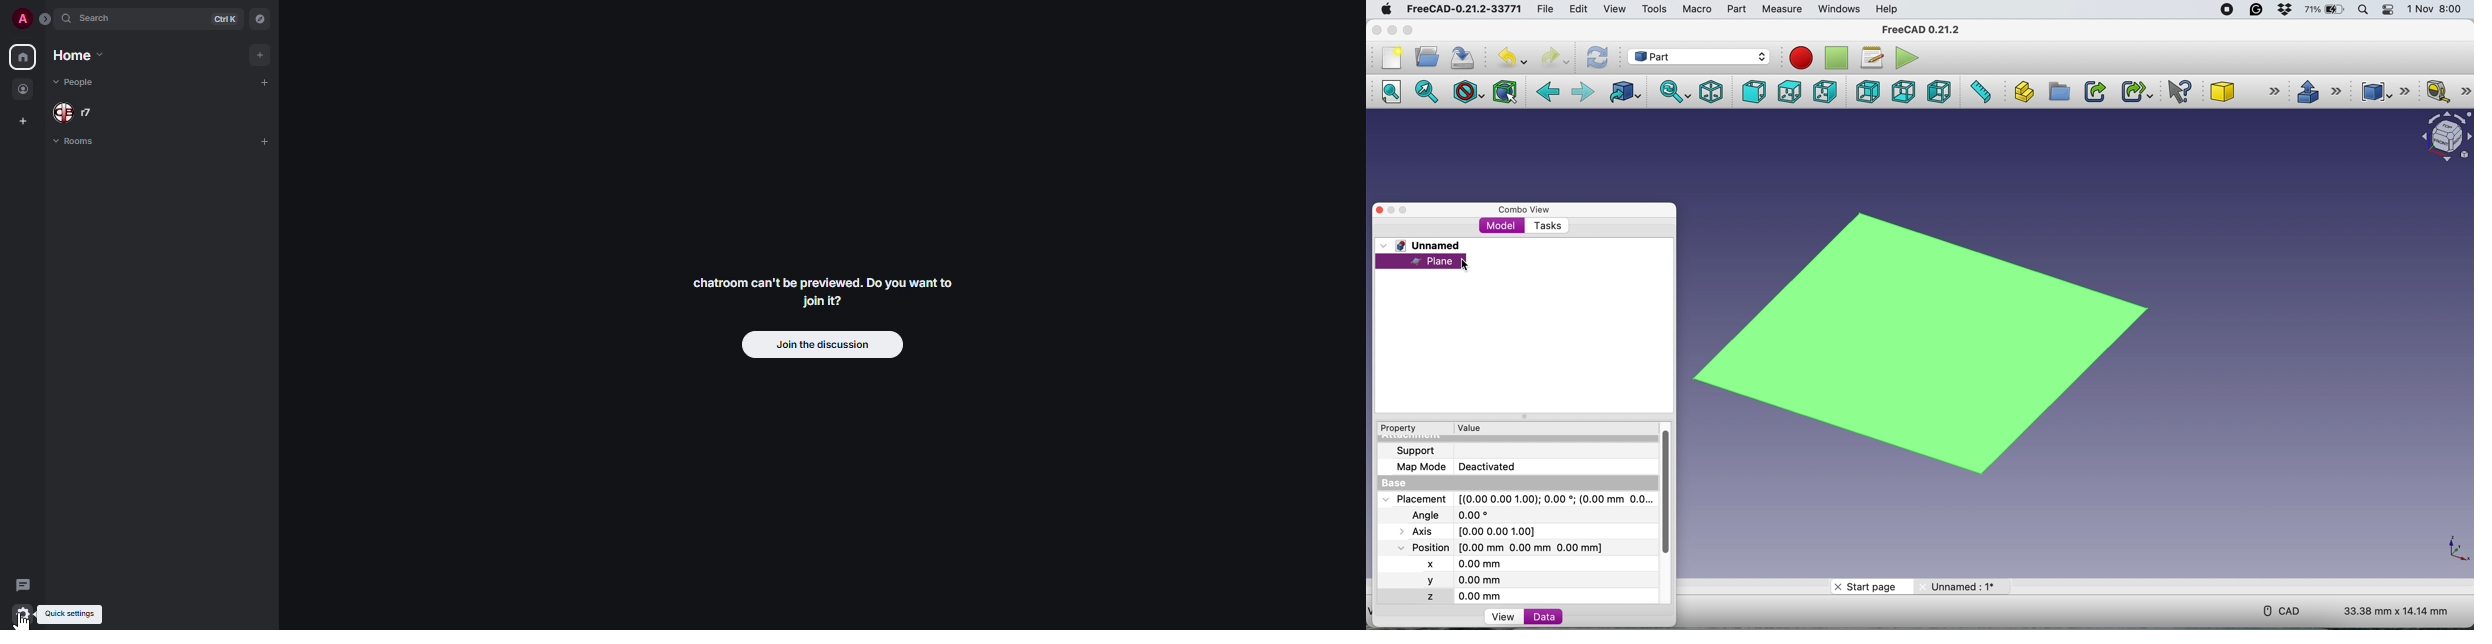  What do you see at coordinates (1469, 531) in the screenshot?
I see `Axis [0.00 0.00 1.00]` at bounding box center [1469, 531].